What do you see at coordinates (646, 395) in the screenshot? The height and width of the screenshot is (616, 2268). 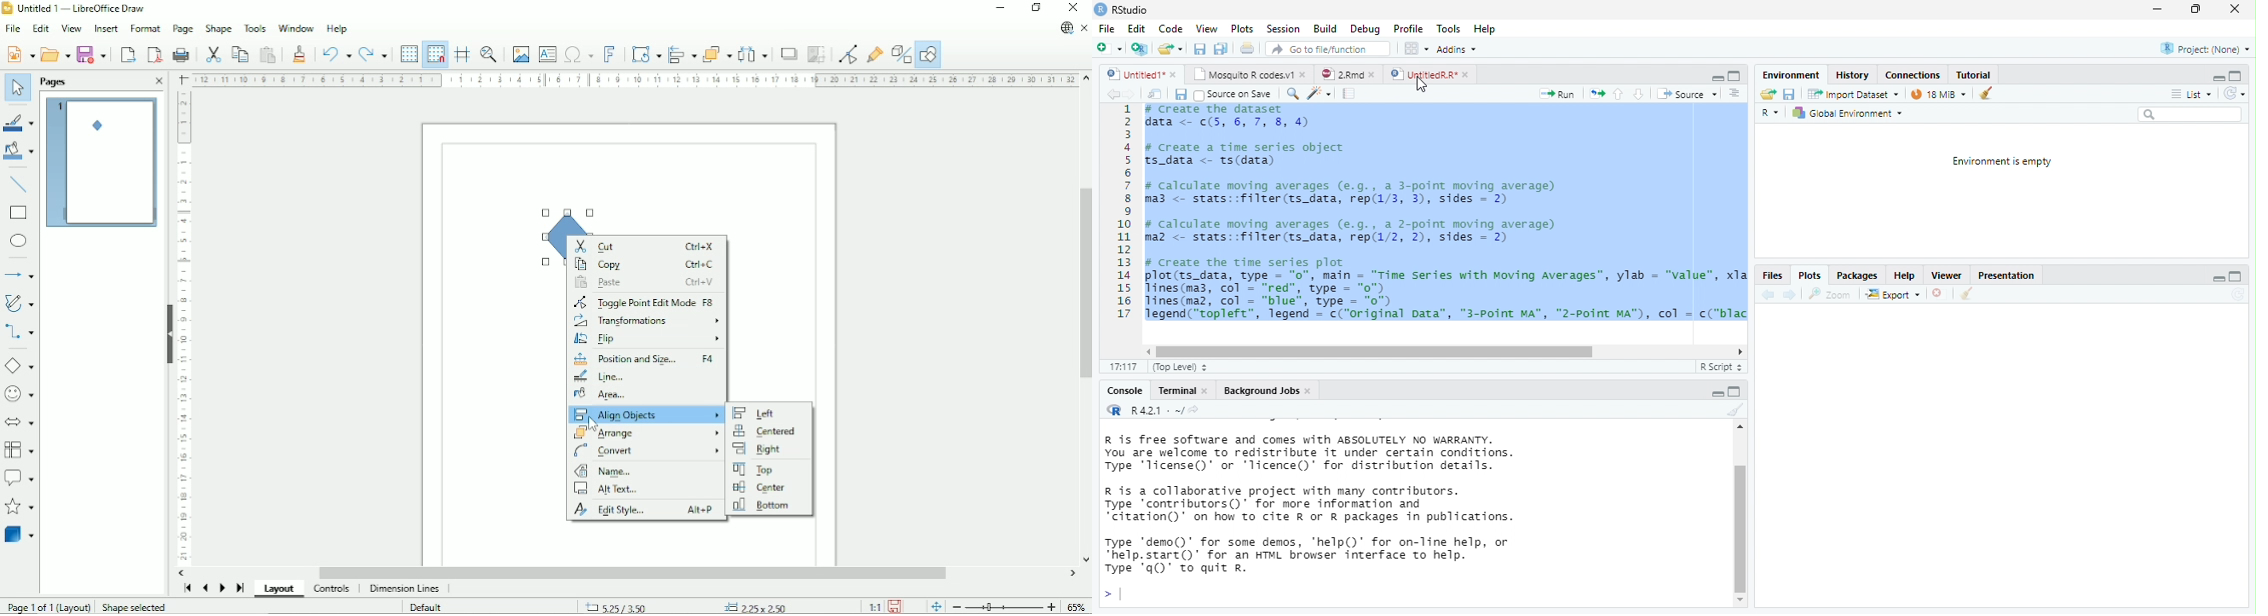 I see `Area` at bounding box center [646, 395].